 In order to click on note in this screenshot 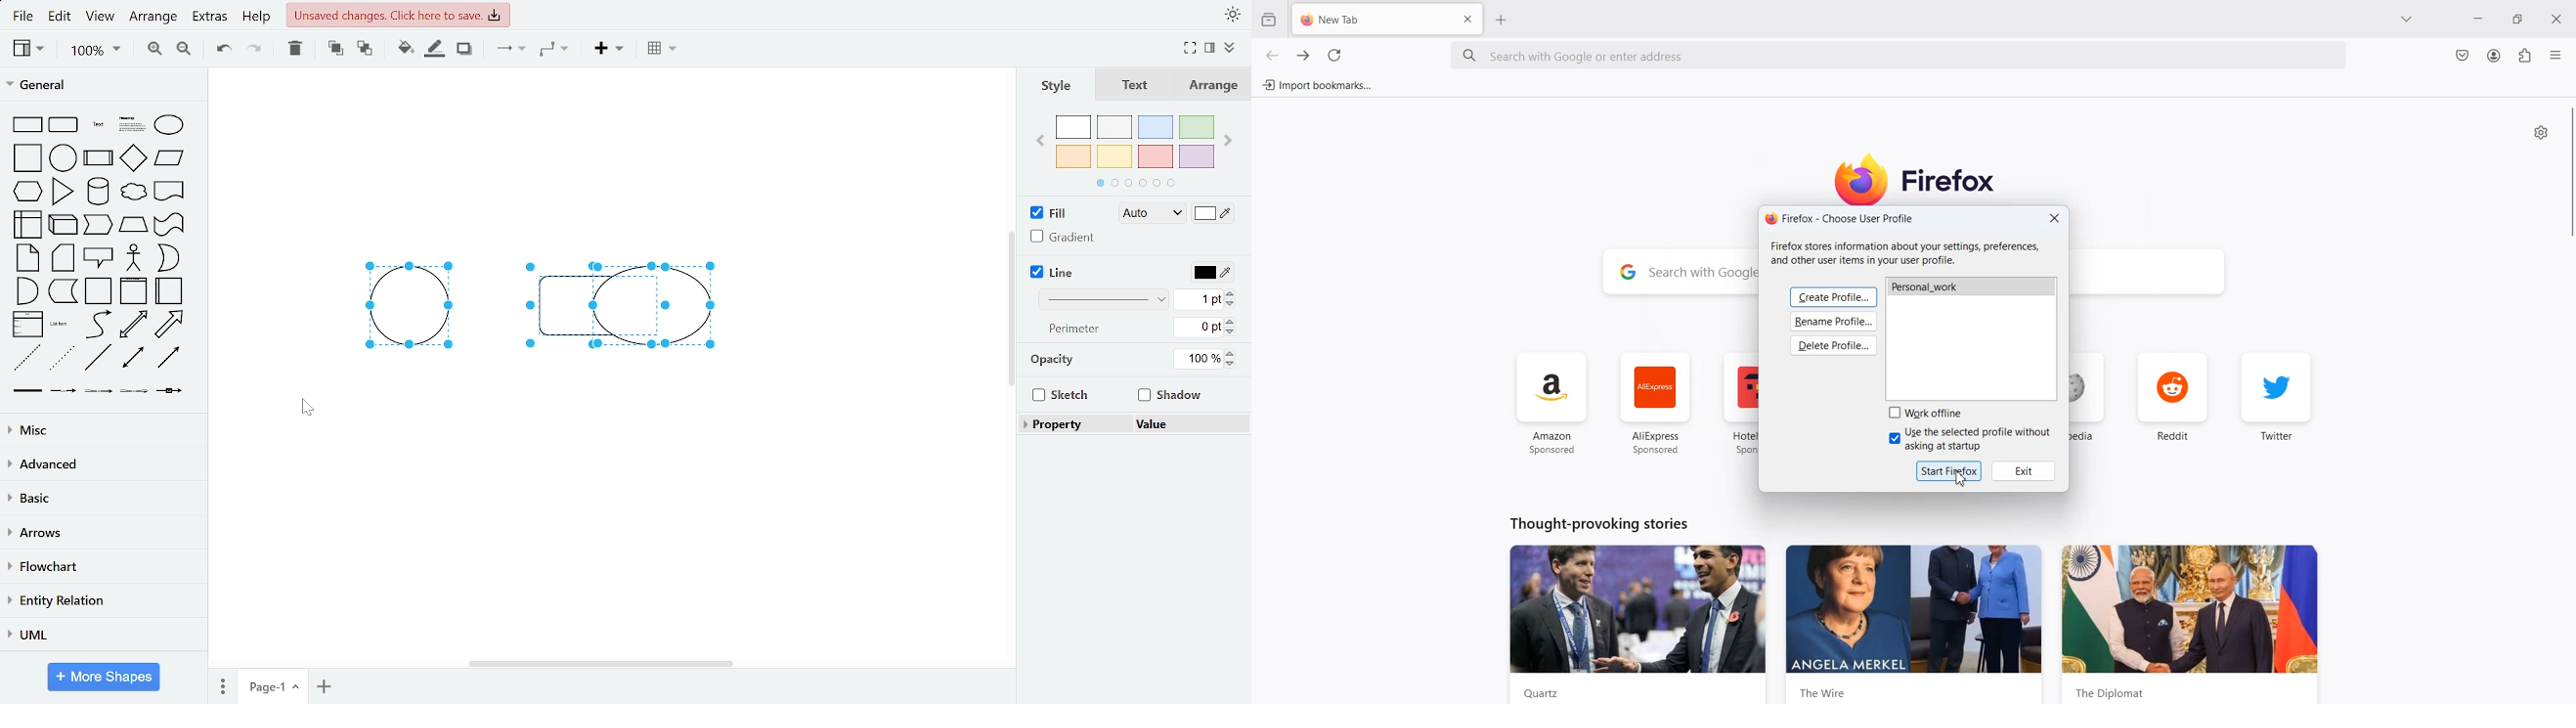, I will do `click(27, 258)`.